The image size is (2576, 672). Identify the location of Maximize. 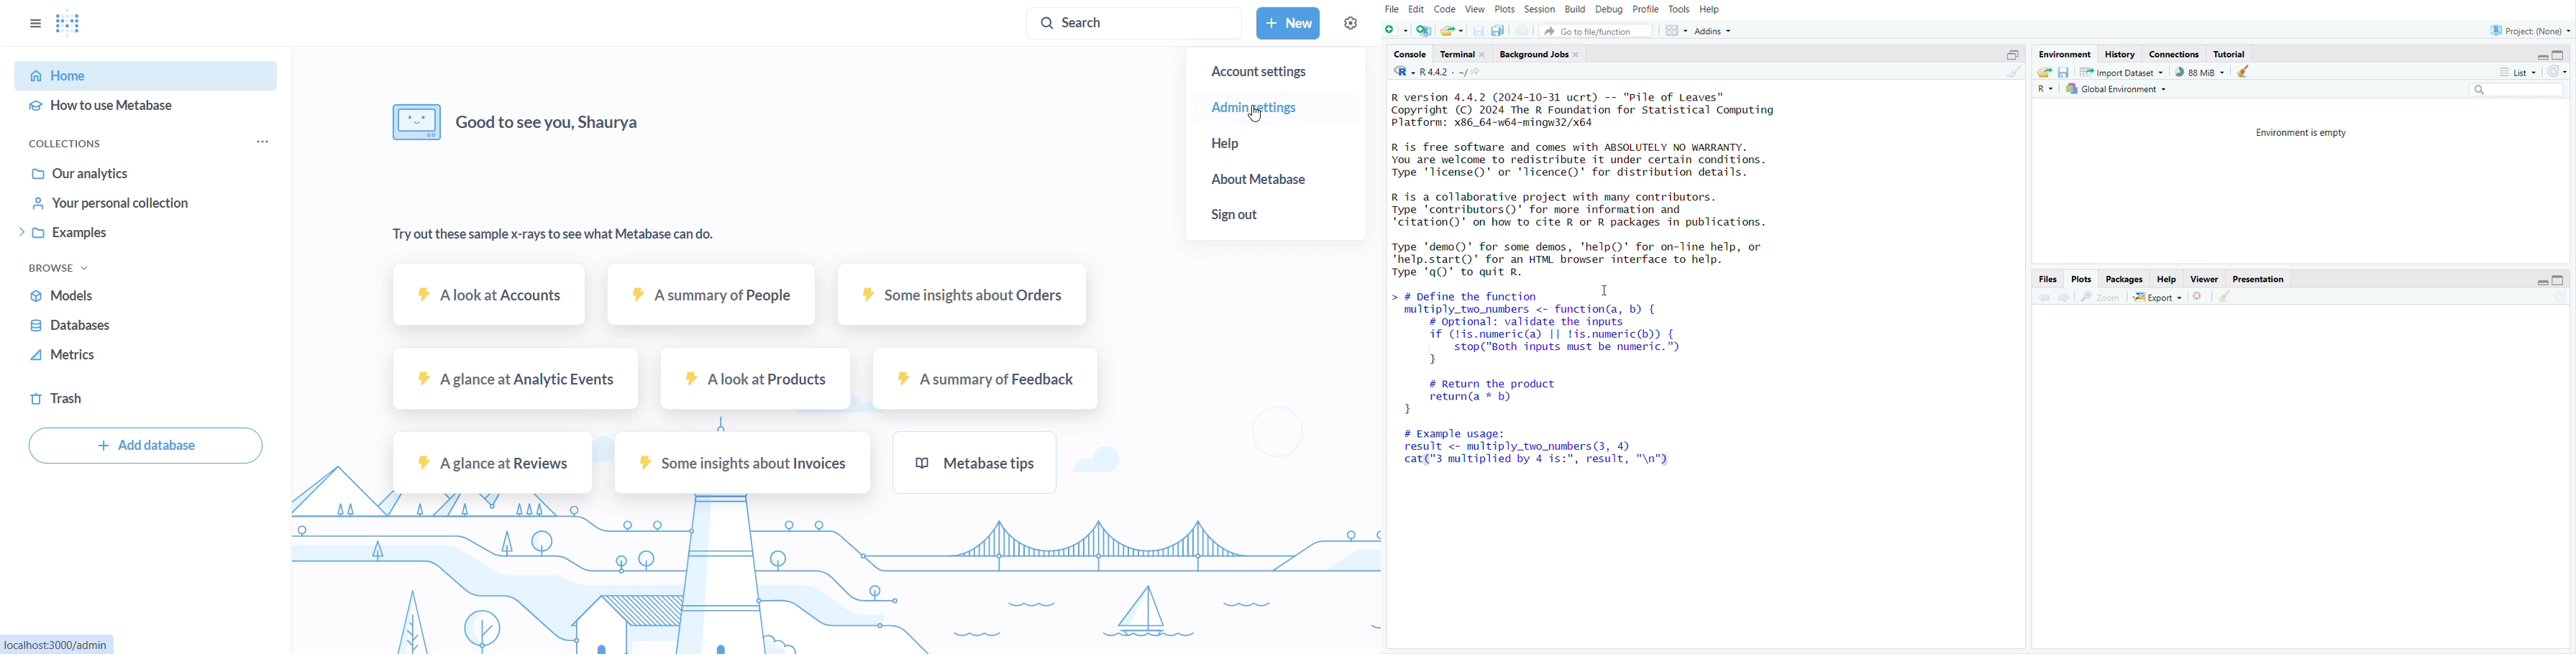
(2564, 280).